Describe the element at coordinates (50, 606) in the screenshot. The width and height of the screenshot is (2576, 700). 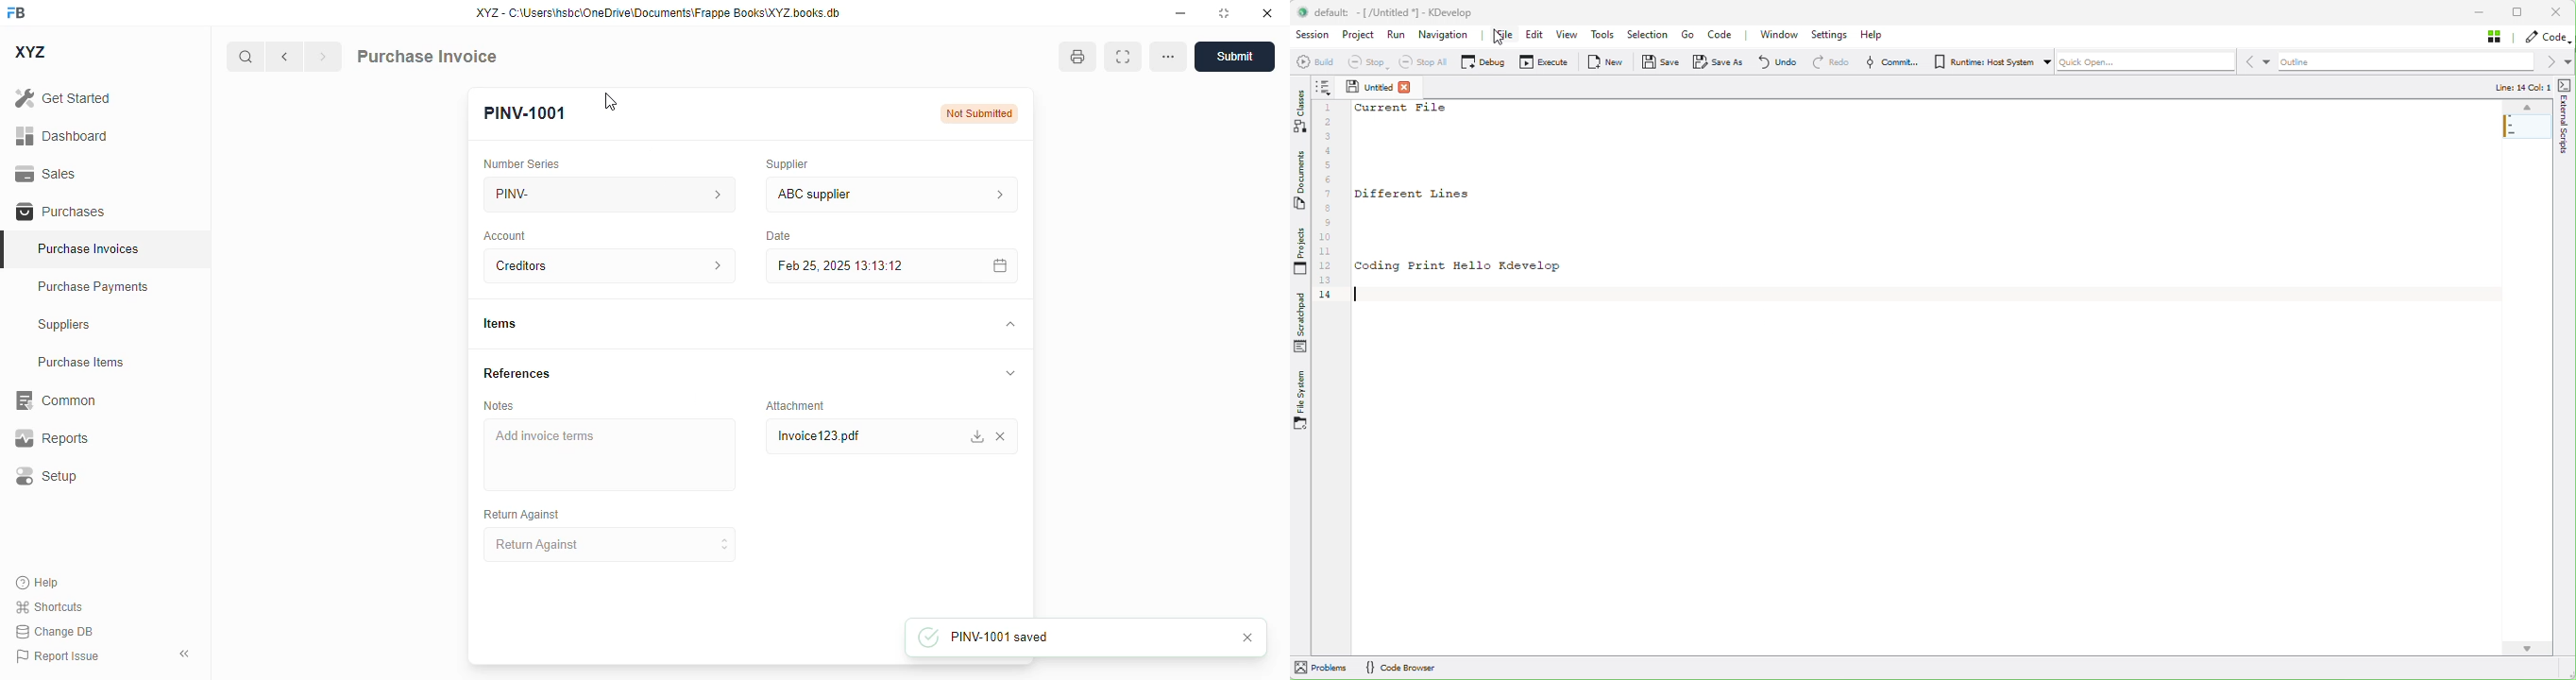
I see `shortcuts` at that location.